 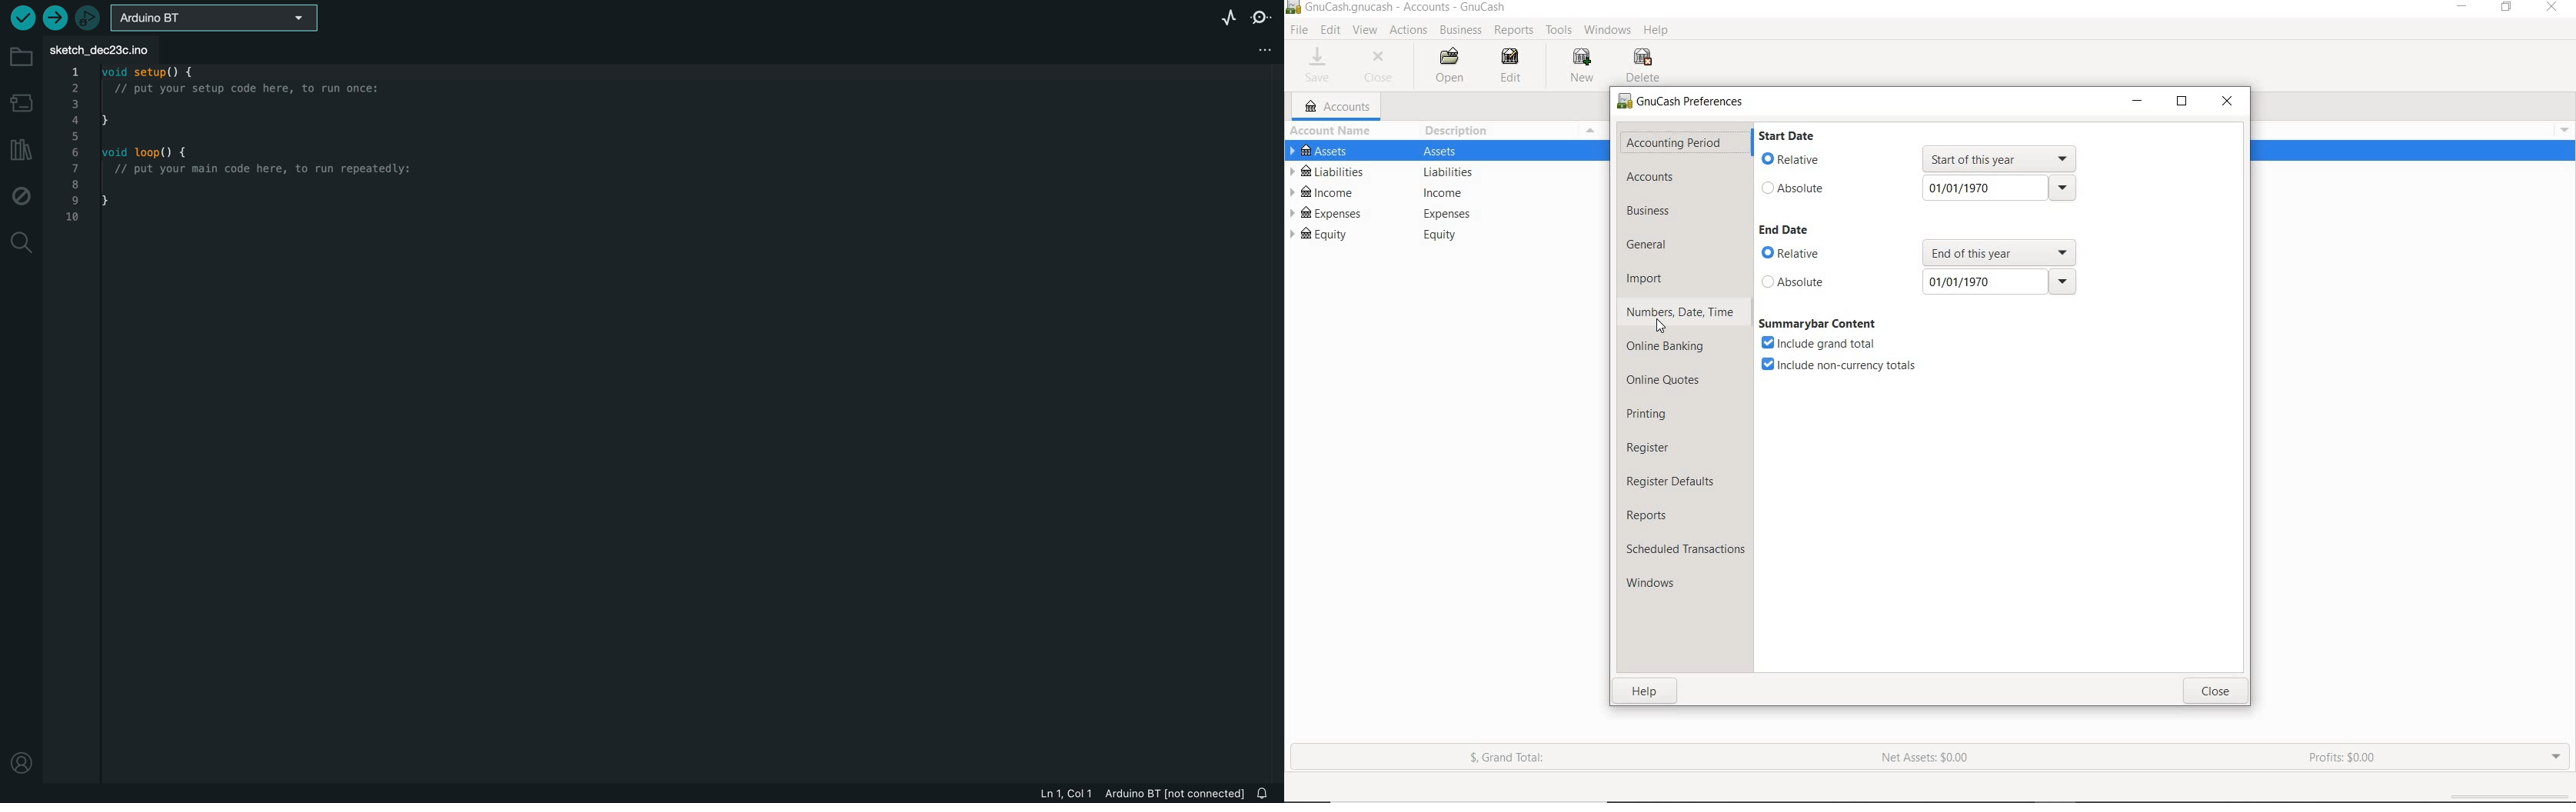 I want to click on WINDOWS, so click(x=1610, y=29).